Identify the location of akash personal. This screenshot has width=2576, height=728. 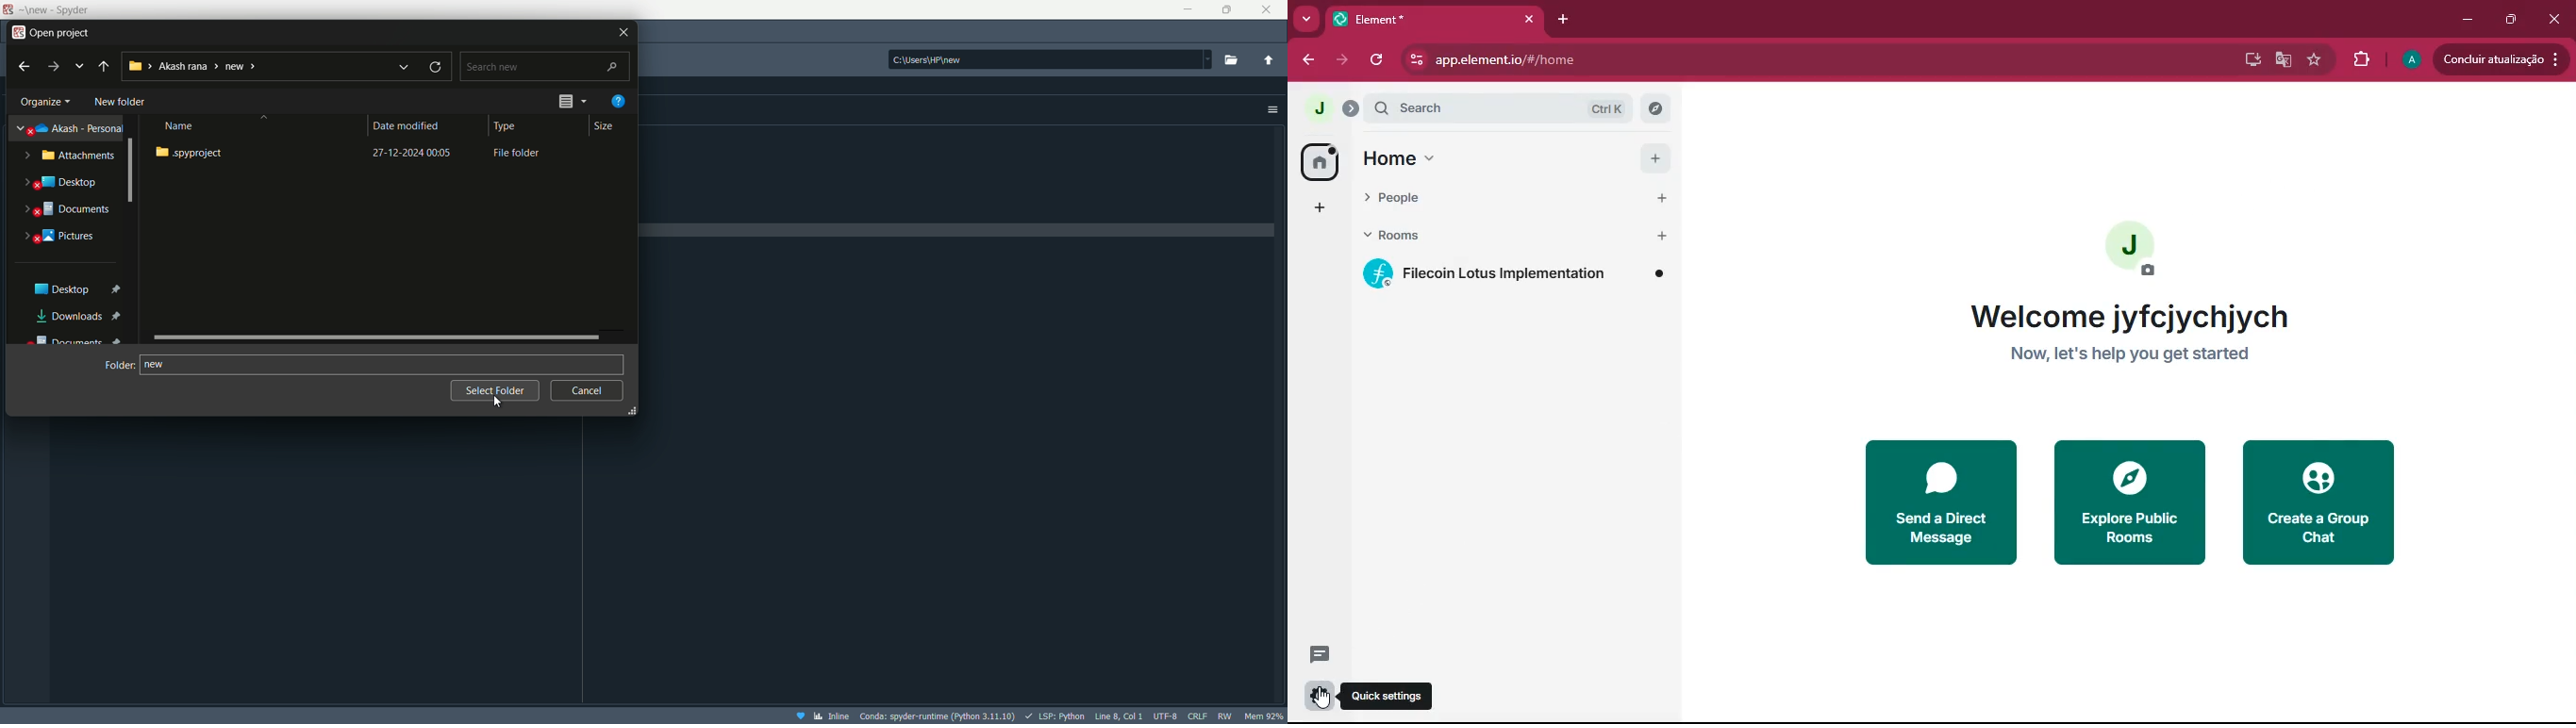
(72, 126).